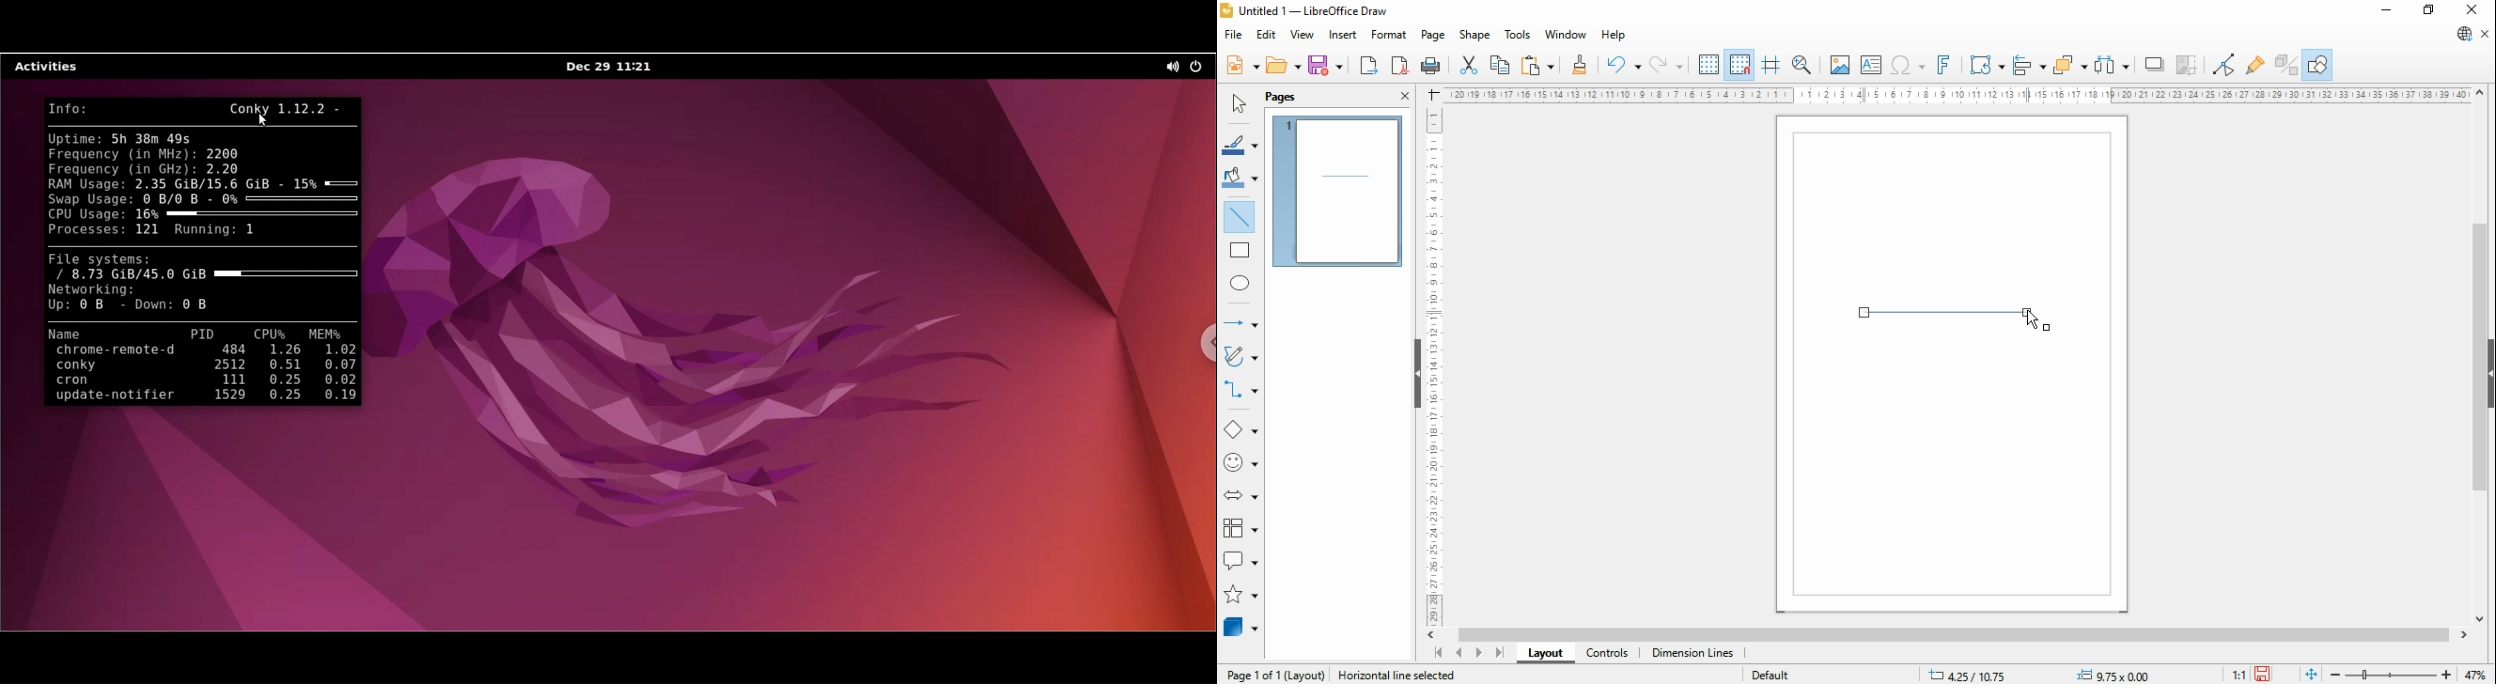 The image size is (2520, 700). I want to click on block arrows, so click(1240, 496).